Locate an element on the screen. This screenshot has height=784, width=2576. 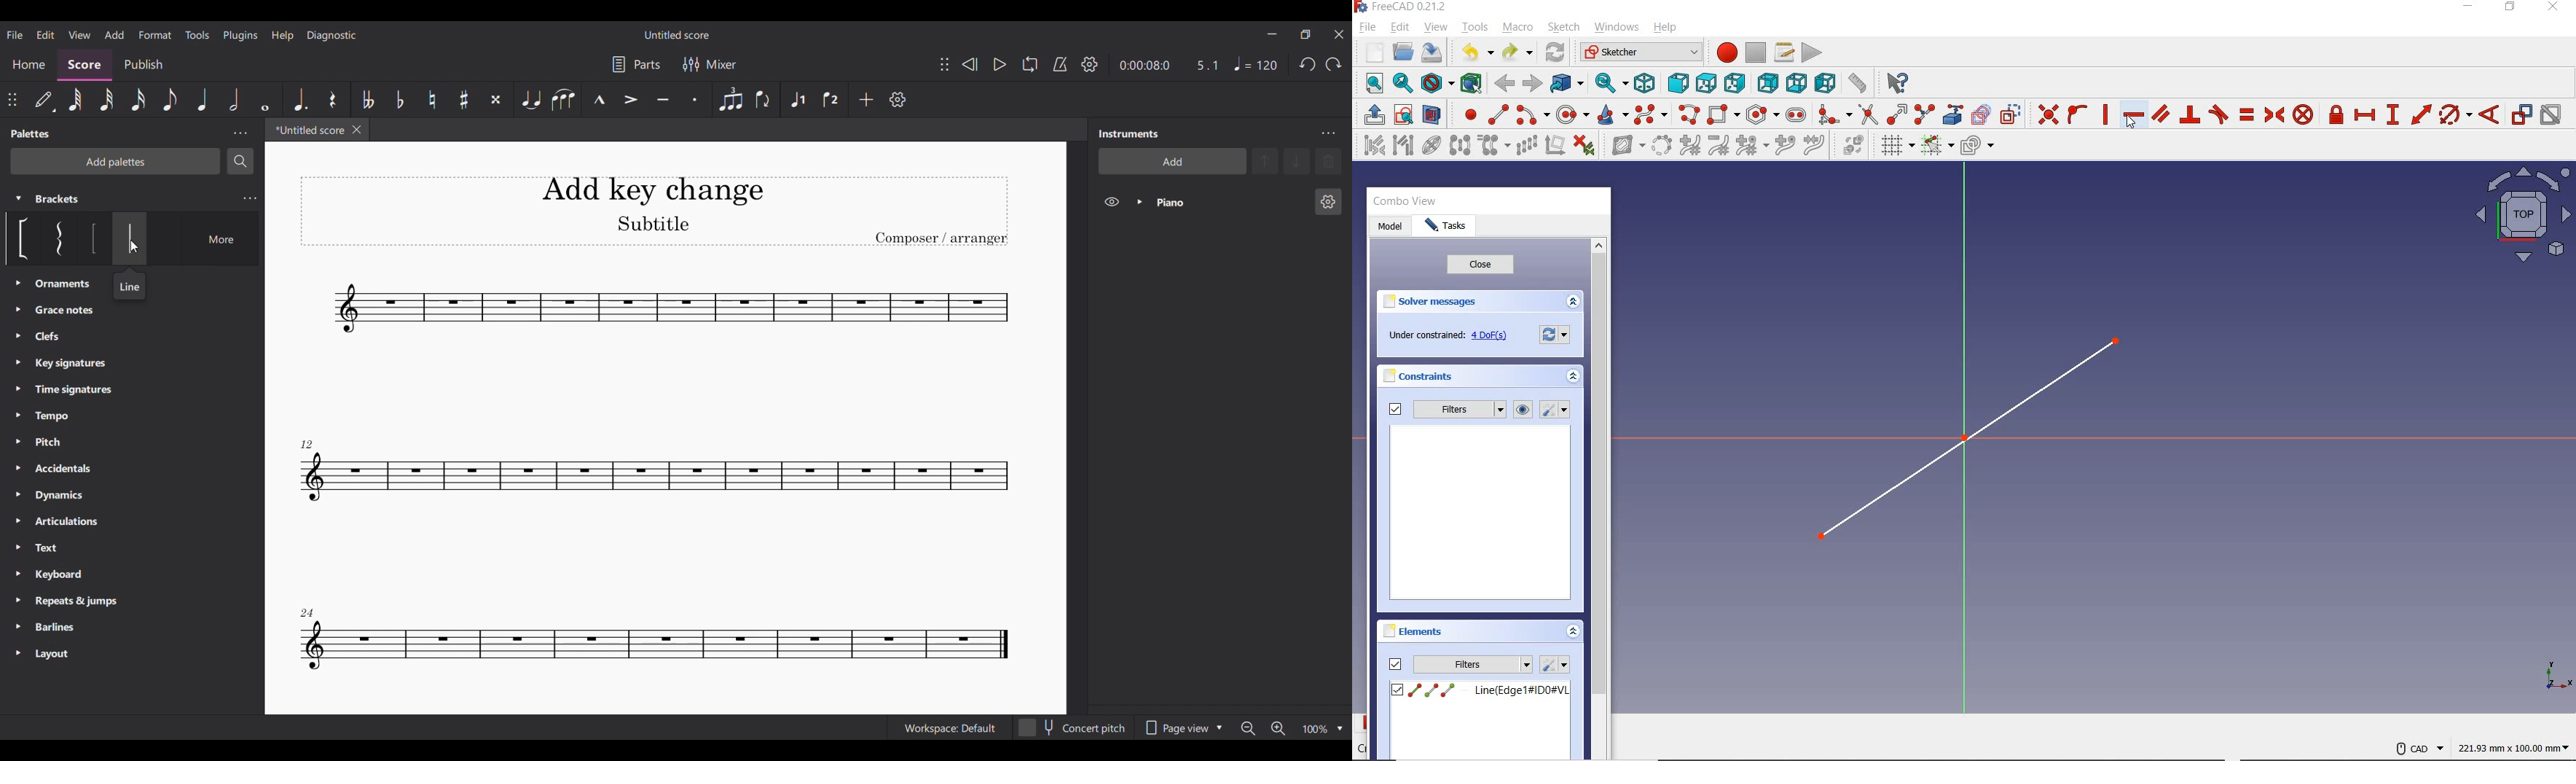
FORWARD is located at coordinates (1531, 83).